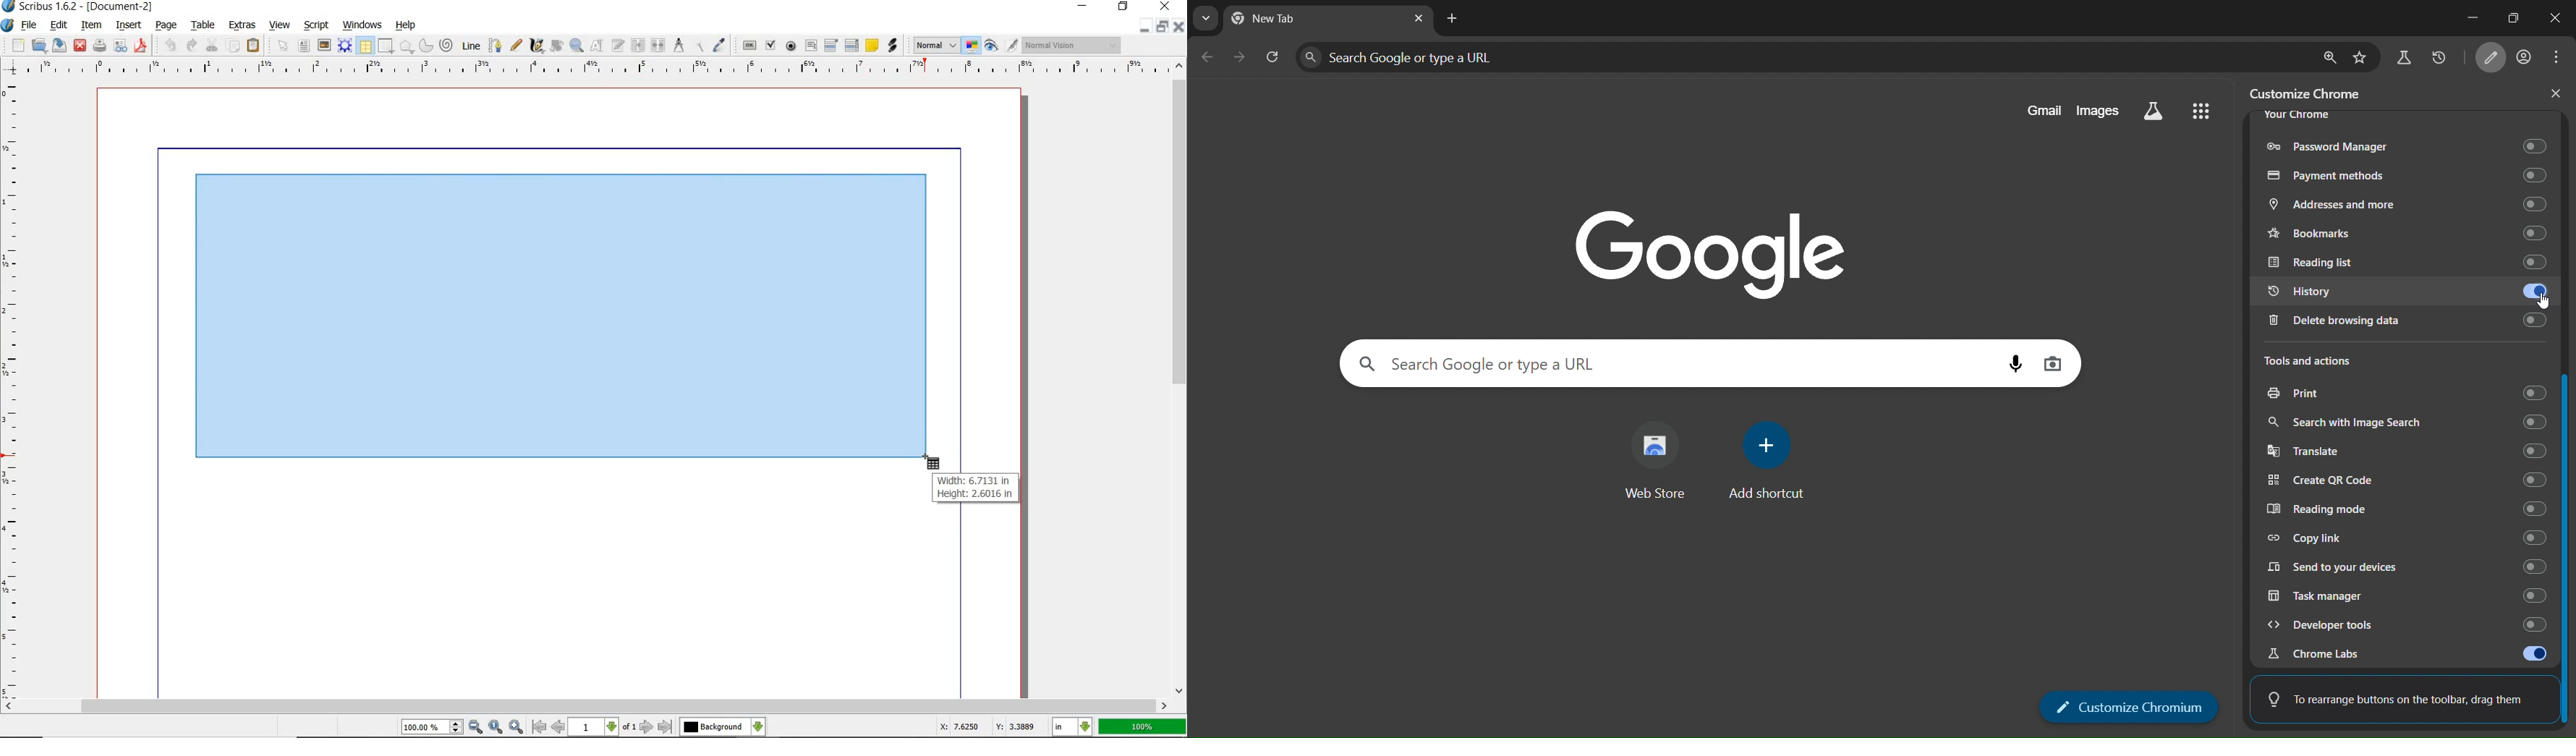 The image size is (2576, 756). I want to click on select current page, so click(602, 727).